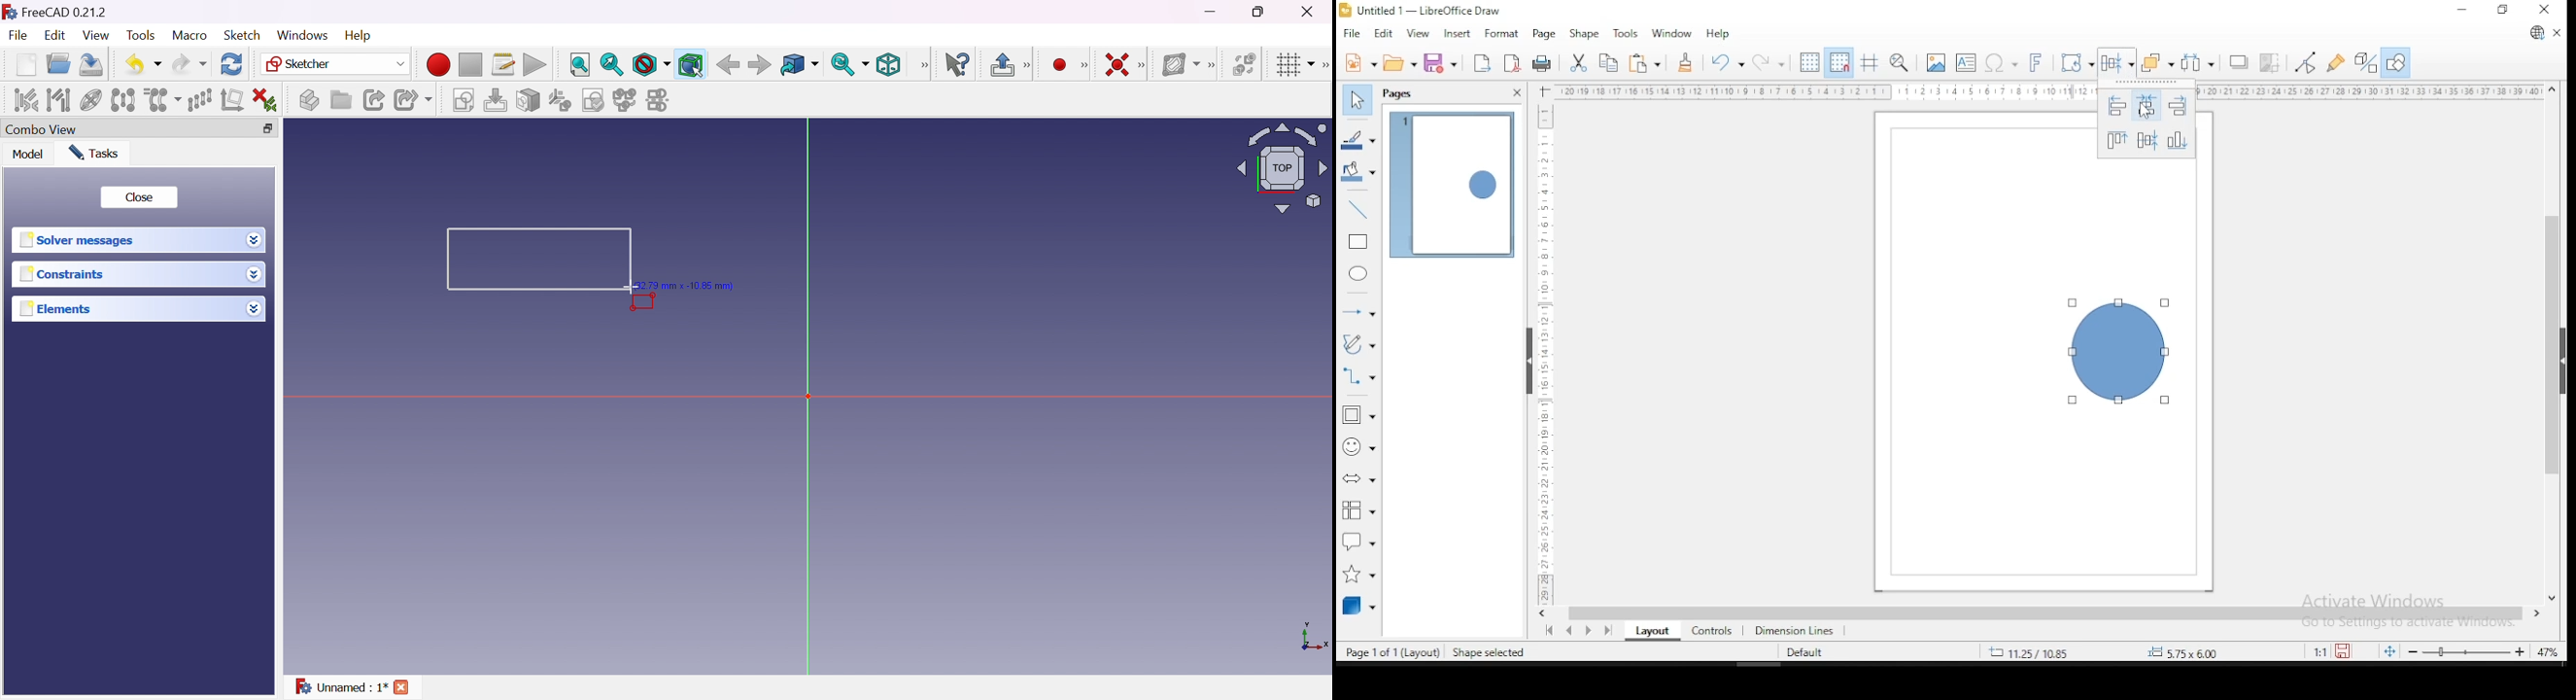 The image size is (2576, 700). Describe the element at coordinates (2336, 64) in the screenshot. I see `show gluepoint functions` at that location.